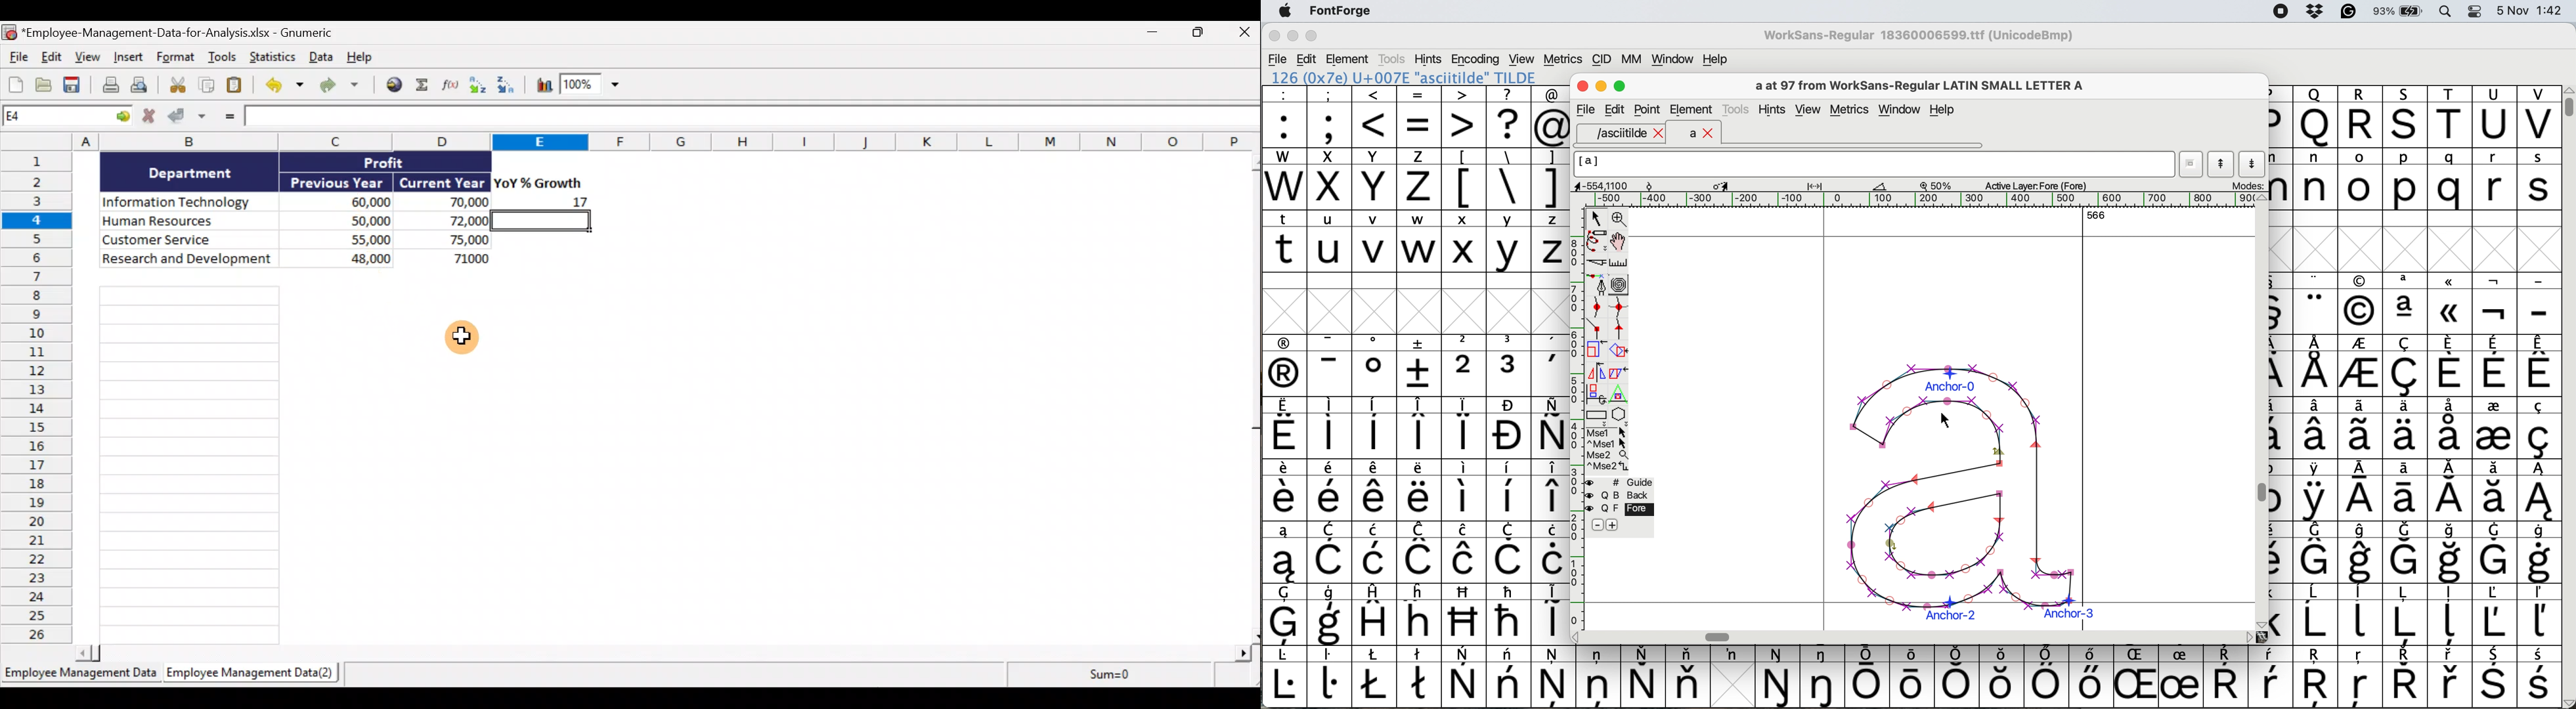 Image resolution: width=2576 pixels, height=728 pixels. Describe the element at coordinates (1732, 654) in the screenshot. I see `symbol` at that location.